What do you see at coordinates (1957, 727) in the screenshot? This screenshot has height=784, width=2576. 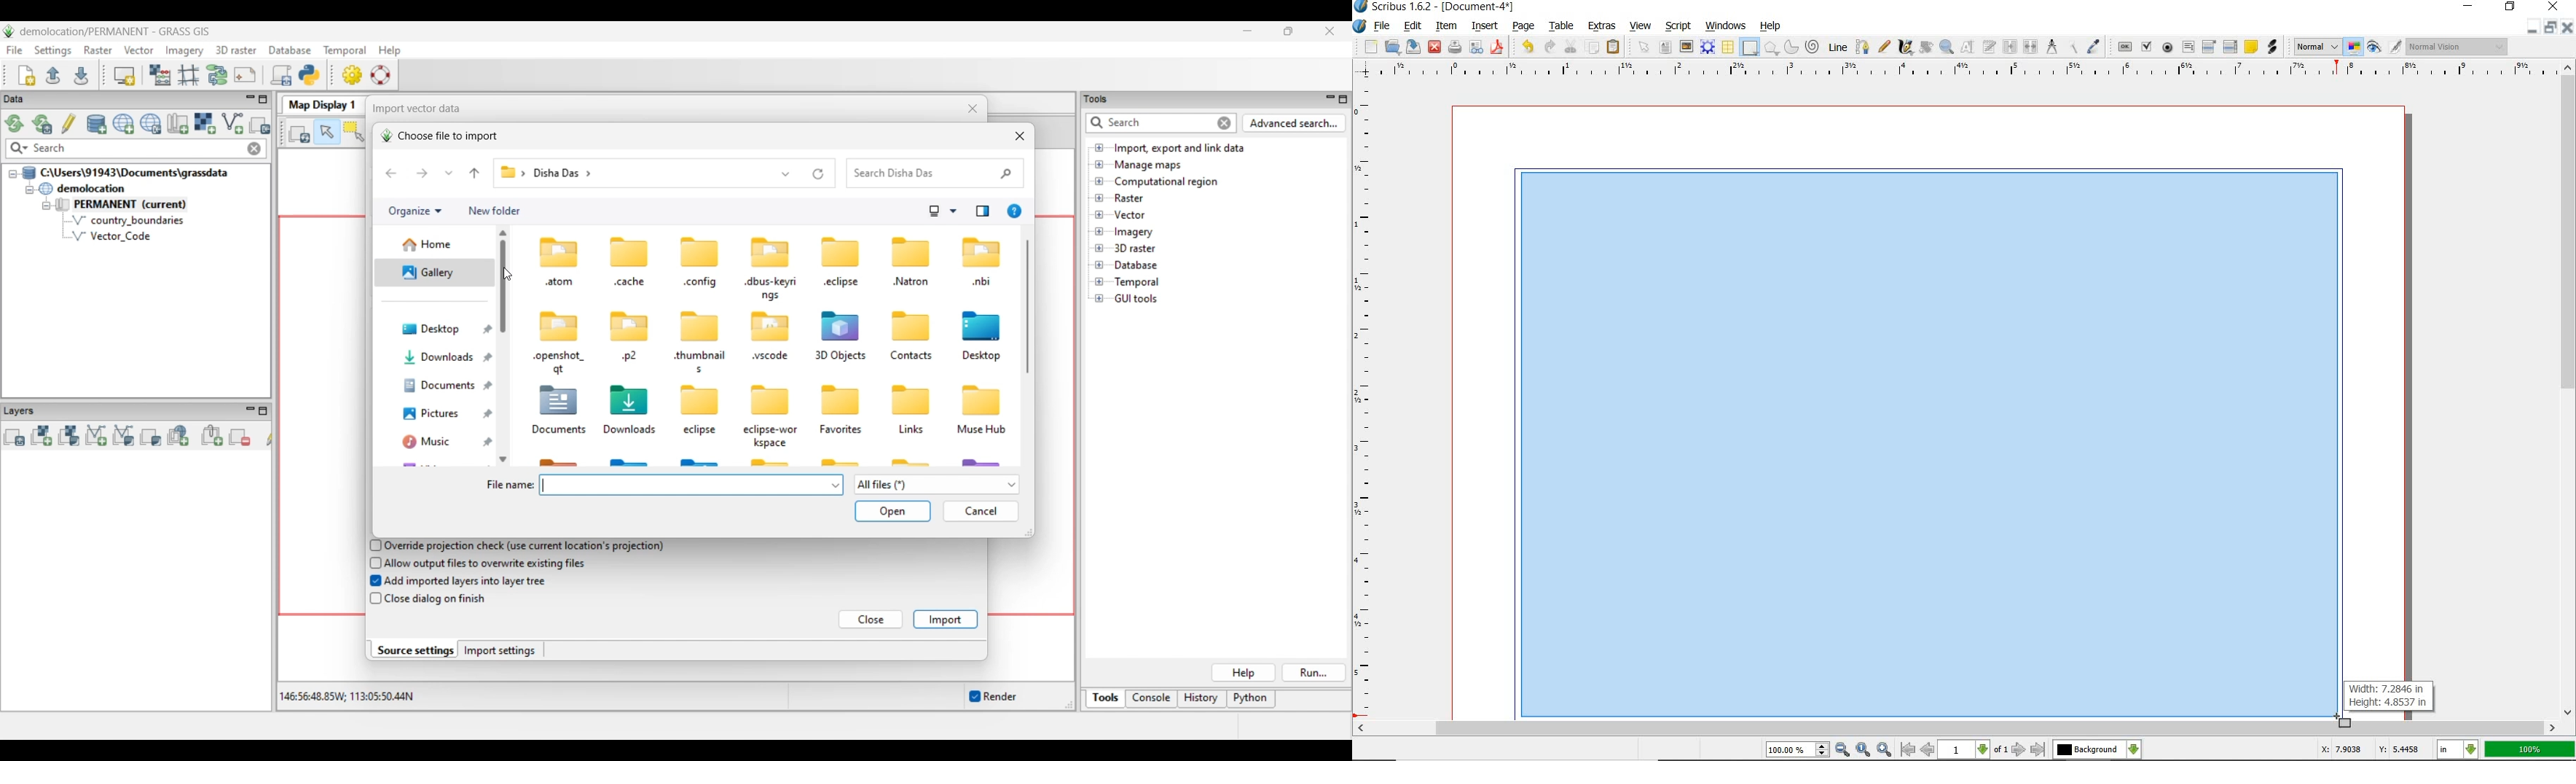 I see `scrollbar` at bounding box center [1957, 727].